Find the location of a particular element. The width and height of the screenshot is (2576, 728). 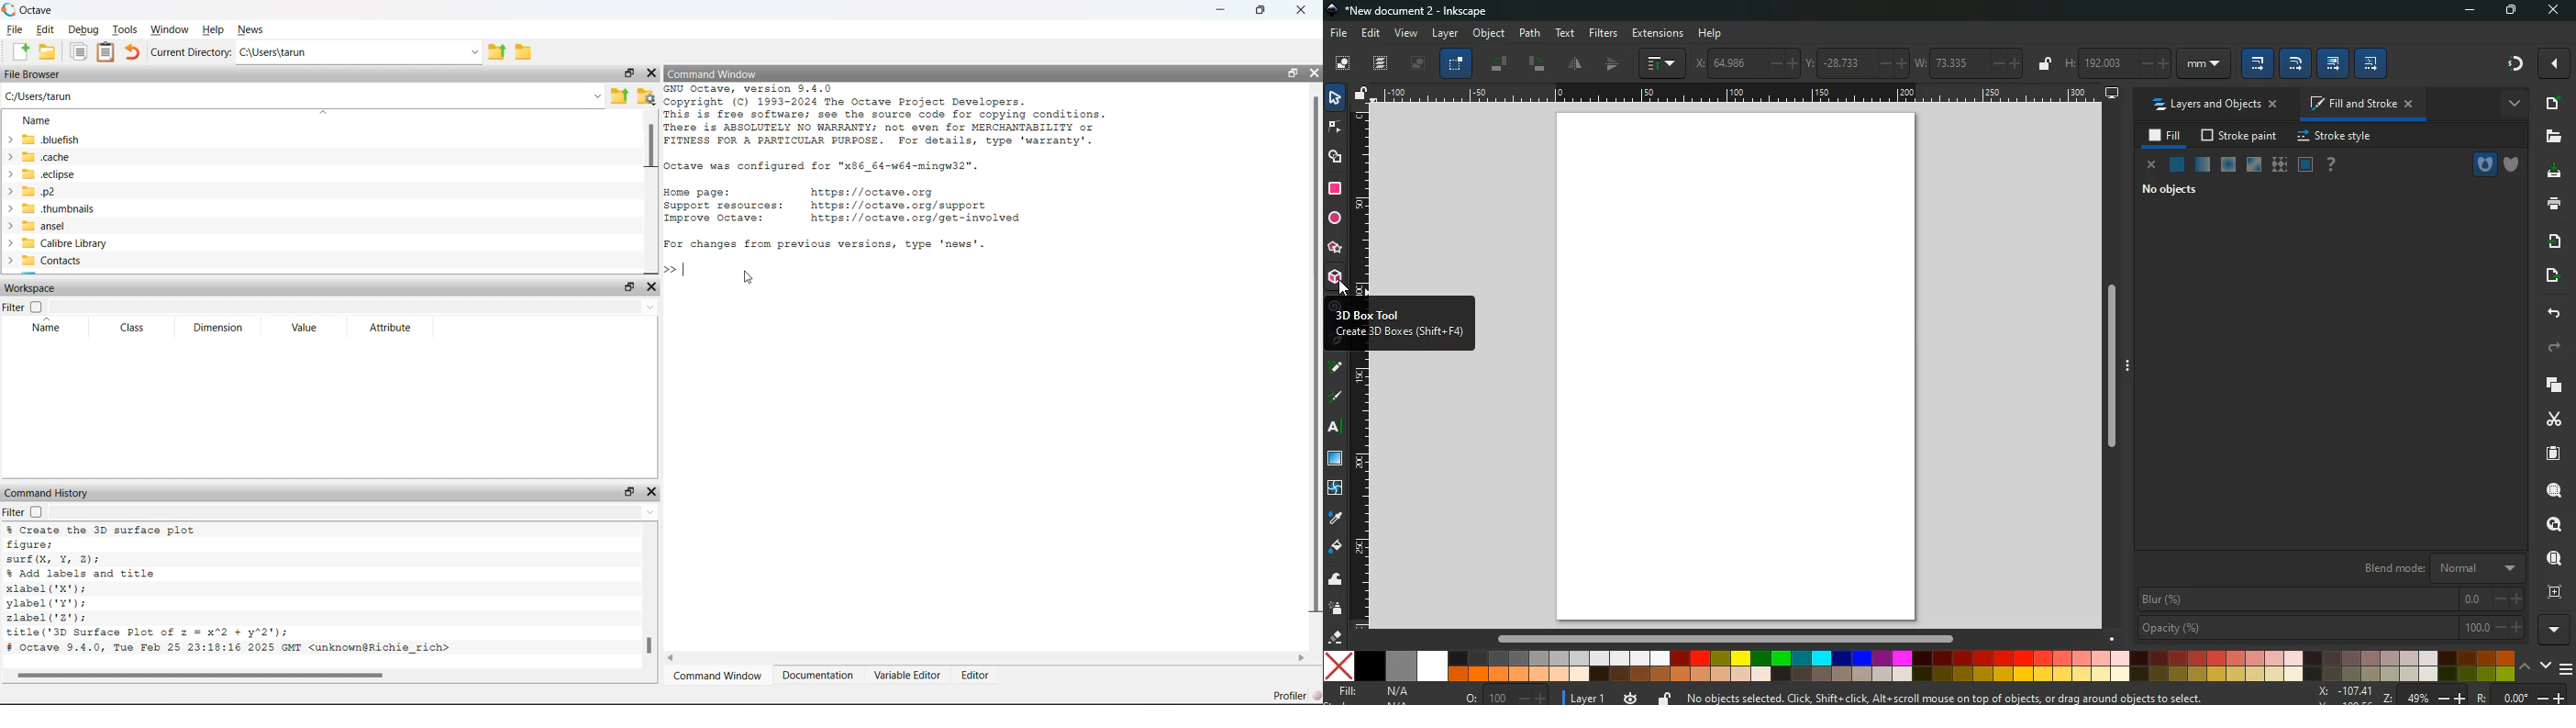

Restore Down is located at coordinates (629, 284).